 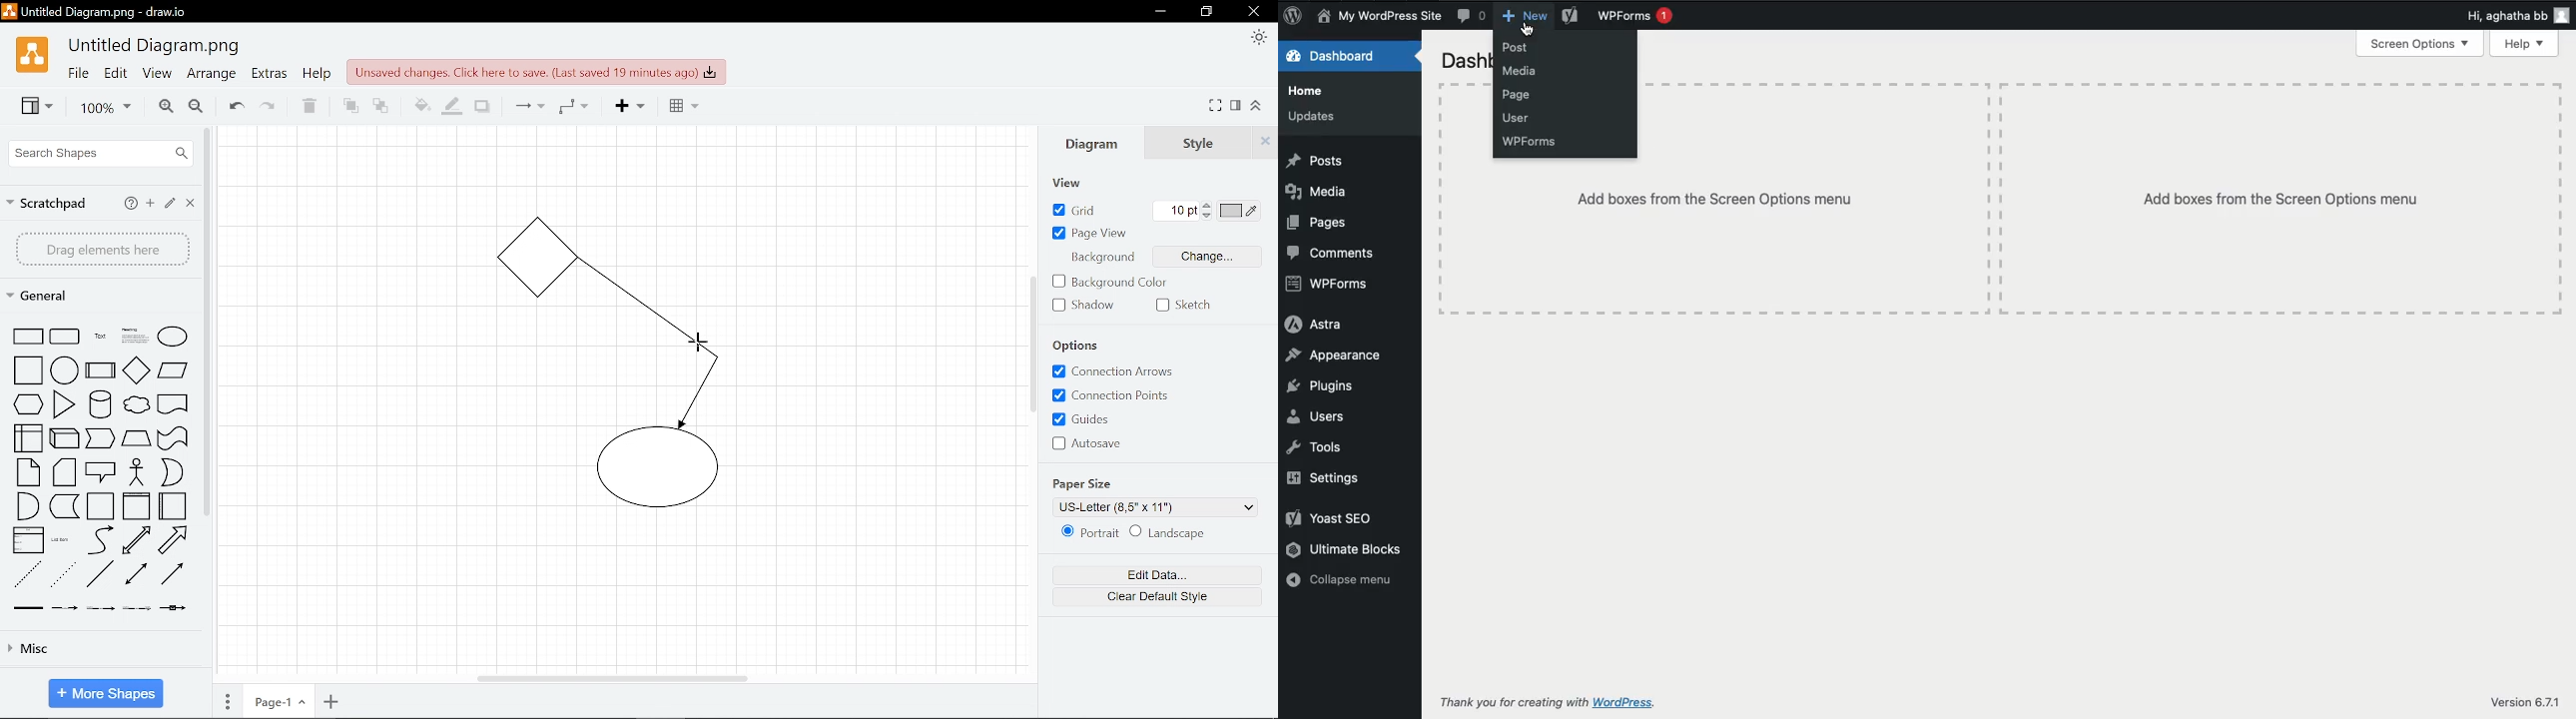 I want to click on Paper Size, so click(x=1087, y=485).